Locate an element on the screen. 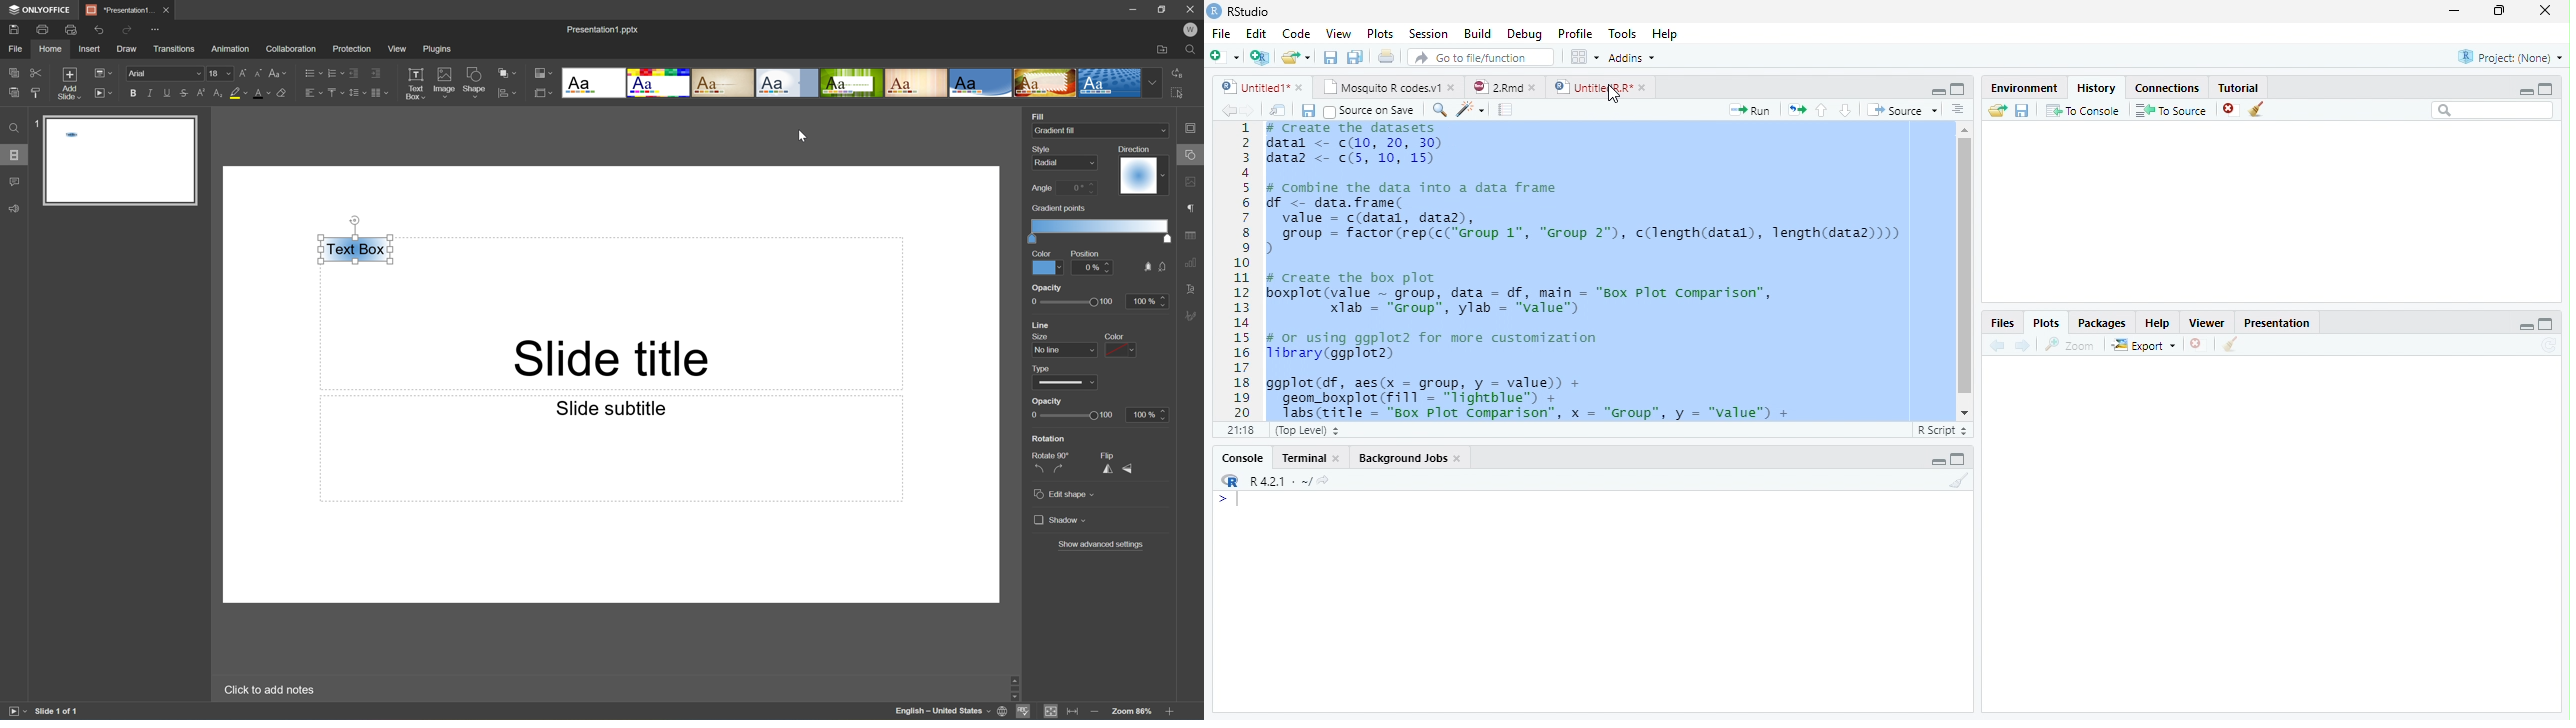 Image resolution: width=2576 pixels, height=728 pixels. Re-run the previous code region is located at coordinates (1796, 110).